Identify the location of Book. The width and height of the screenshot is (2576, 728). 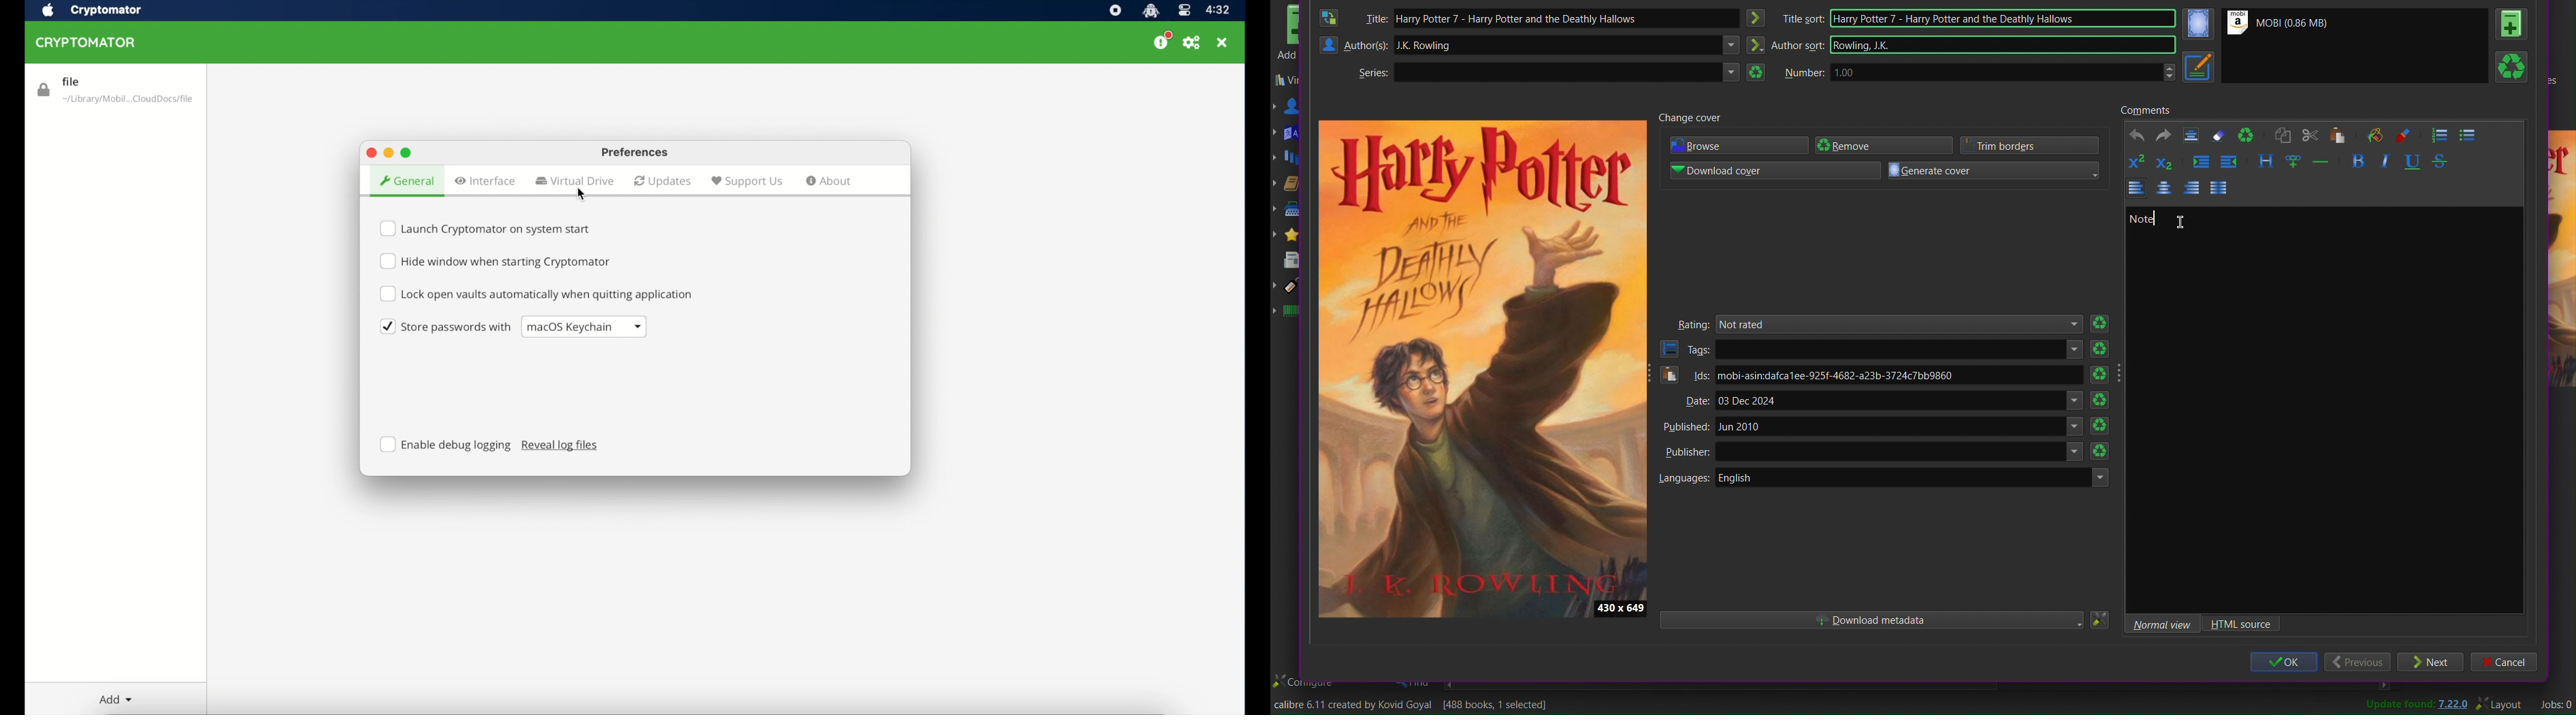
(2513, 23).